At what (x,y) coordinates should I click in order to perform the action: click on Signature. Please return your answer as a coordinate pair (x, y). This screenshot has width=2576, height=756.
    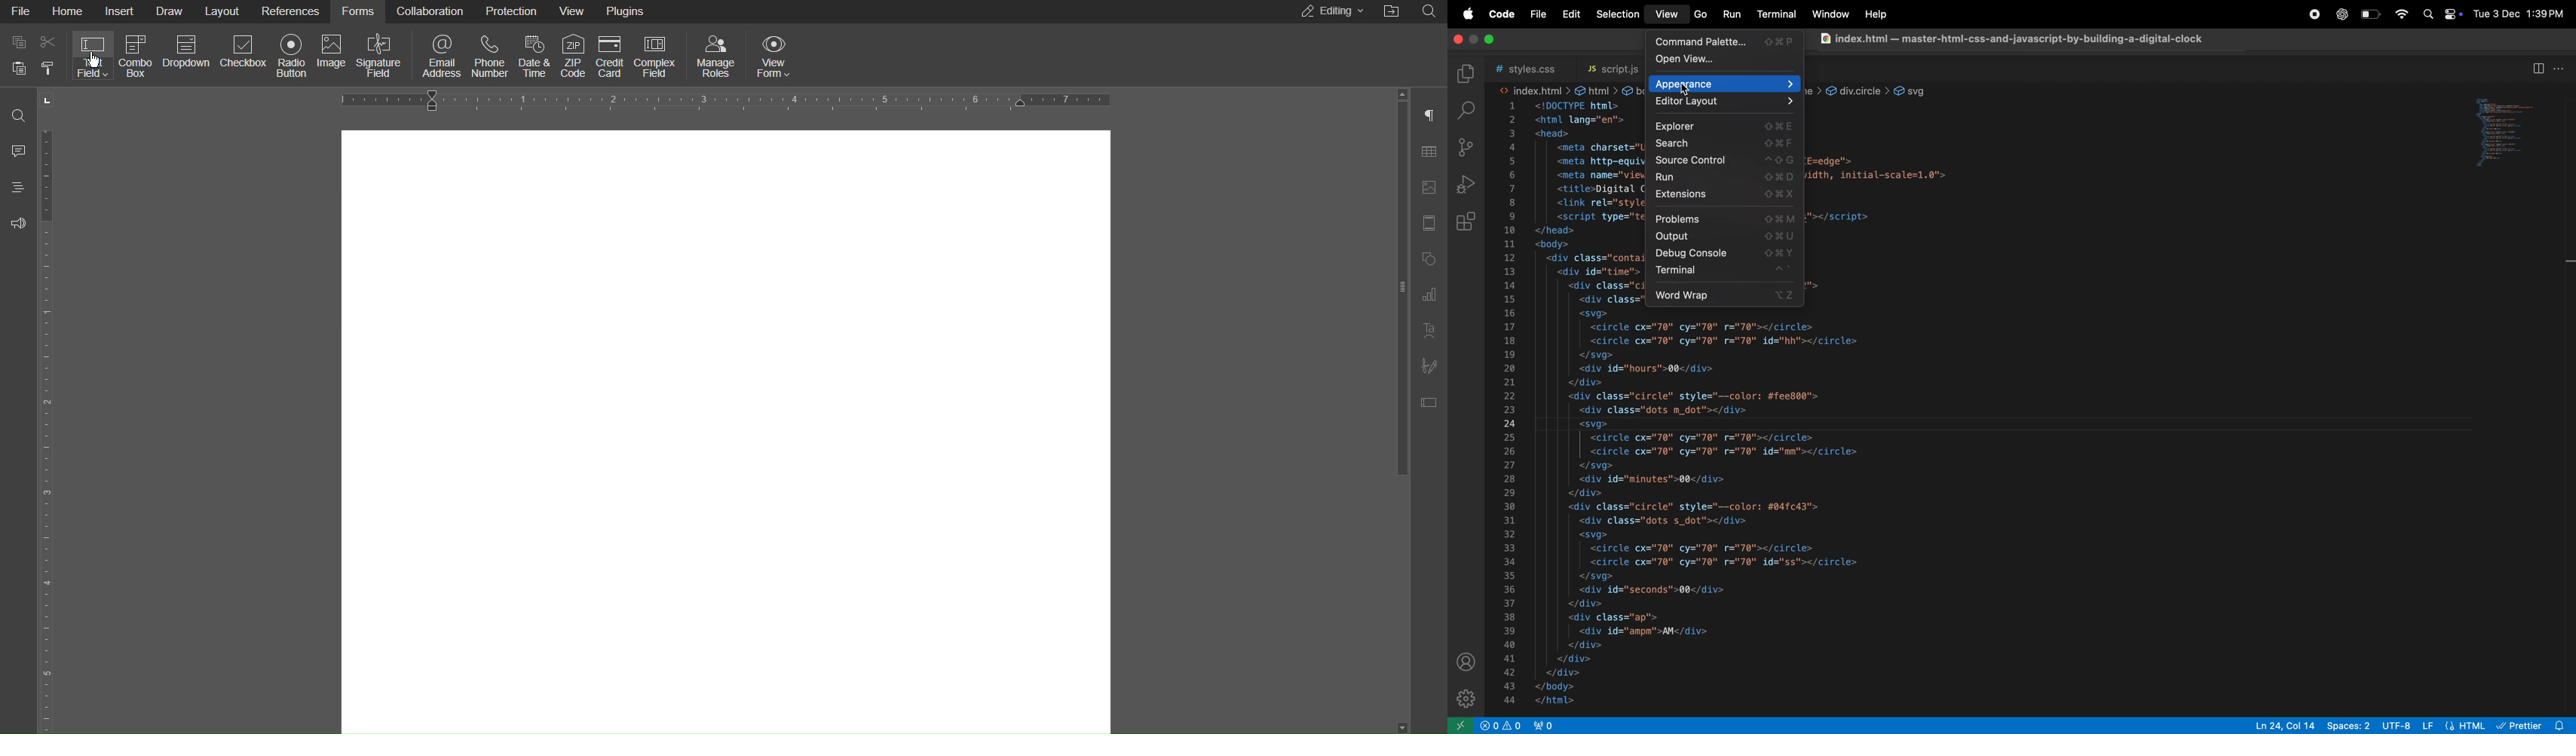
    Looking at the image, I should click on (1431, 367).